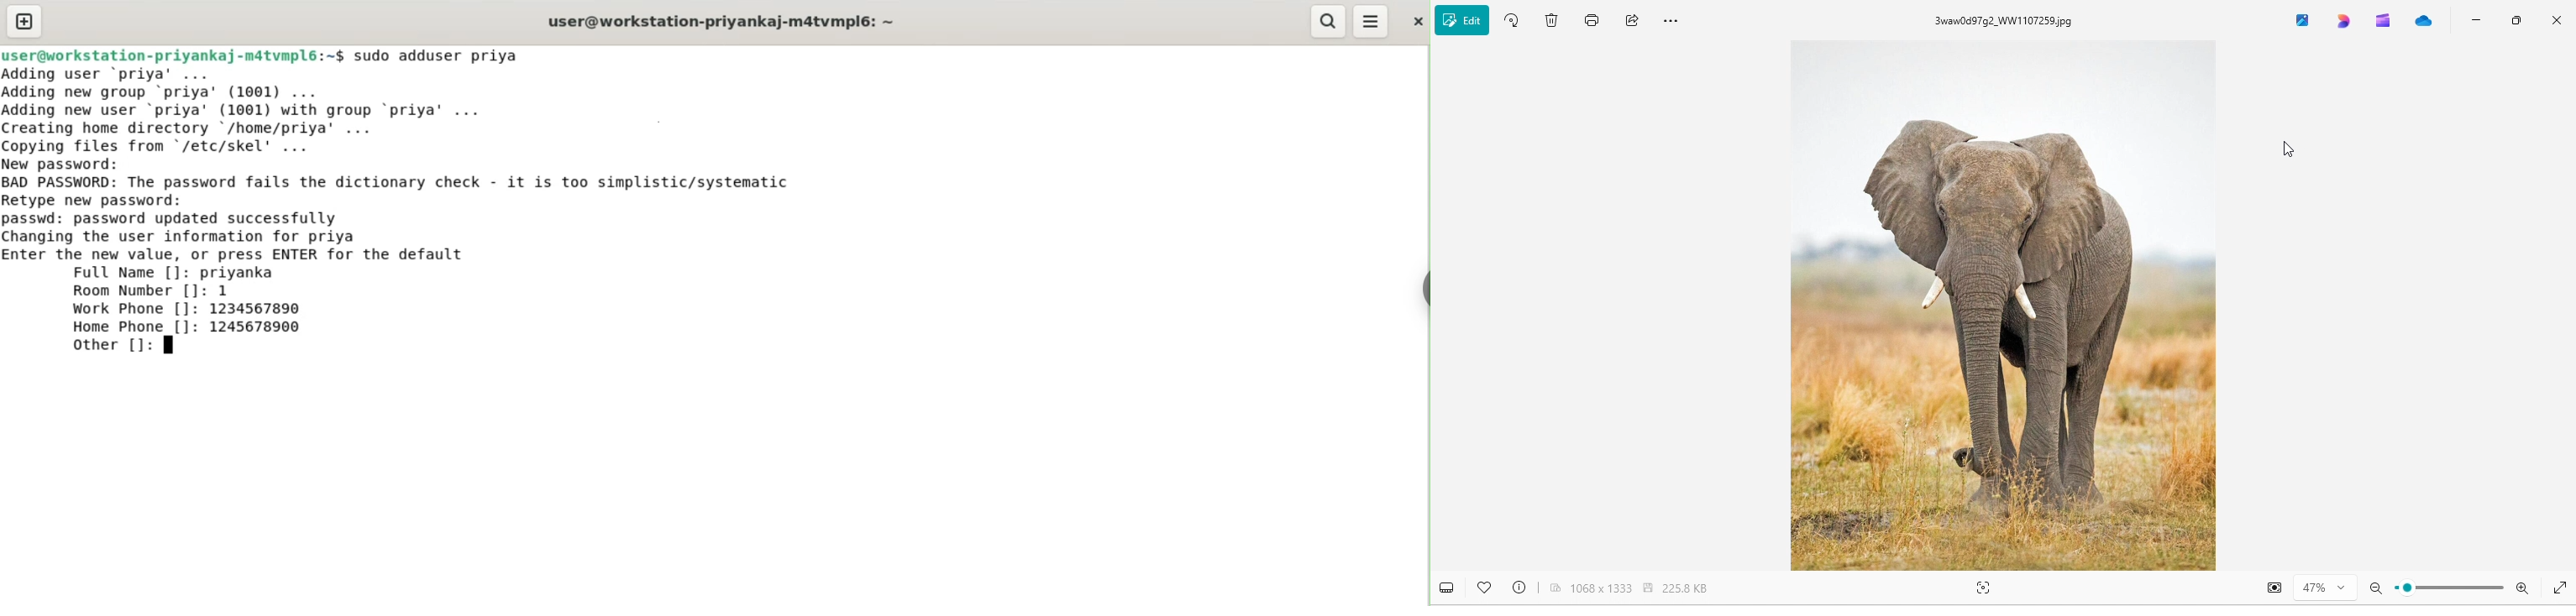 This screenshot has height=616, width=2576. I want to click on Adding user ‘priya' ...

Adding new group ‘priya’ (1001) ...

Adding new user ‘priya' (1001) with group ‘priya' ...
Creating home directory '/home/priya' ...

Copying files from "/etc/skel' ..., so click(250, 110).